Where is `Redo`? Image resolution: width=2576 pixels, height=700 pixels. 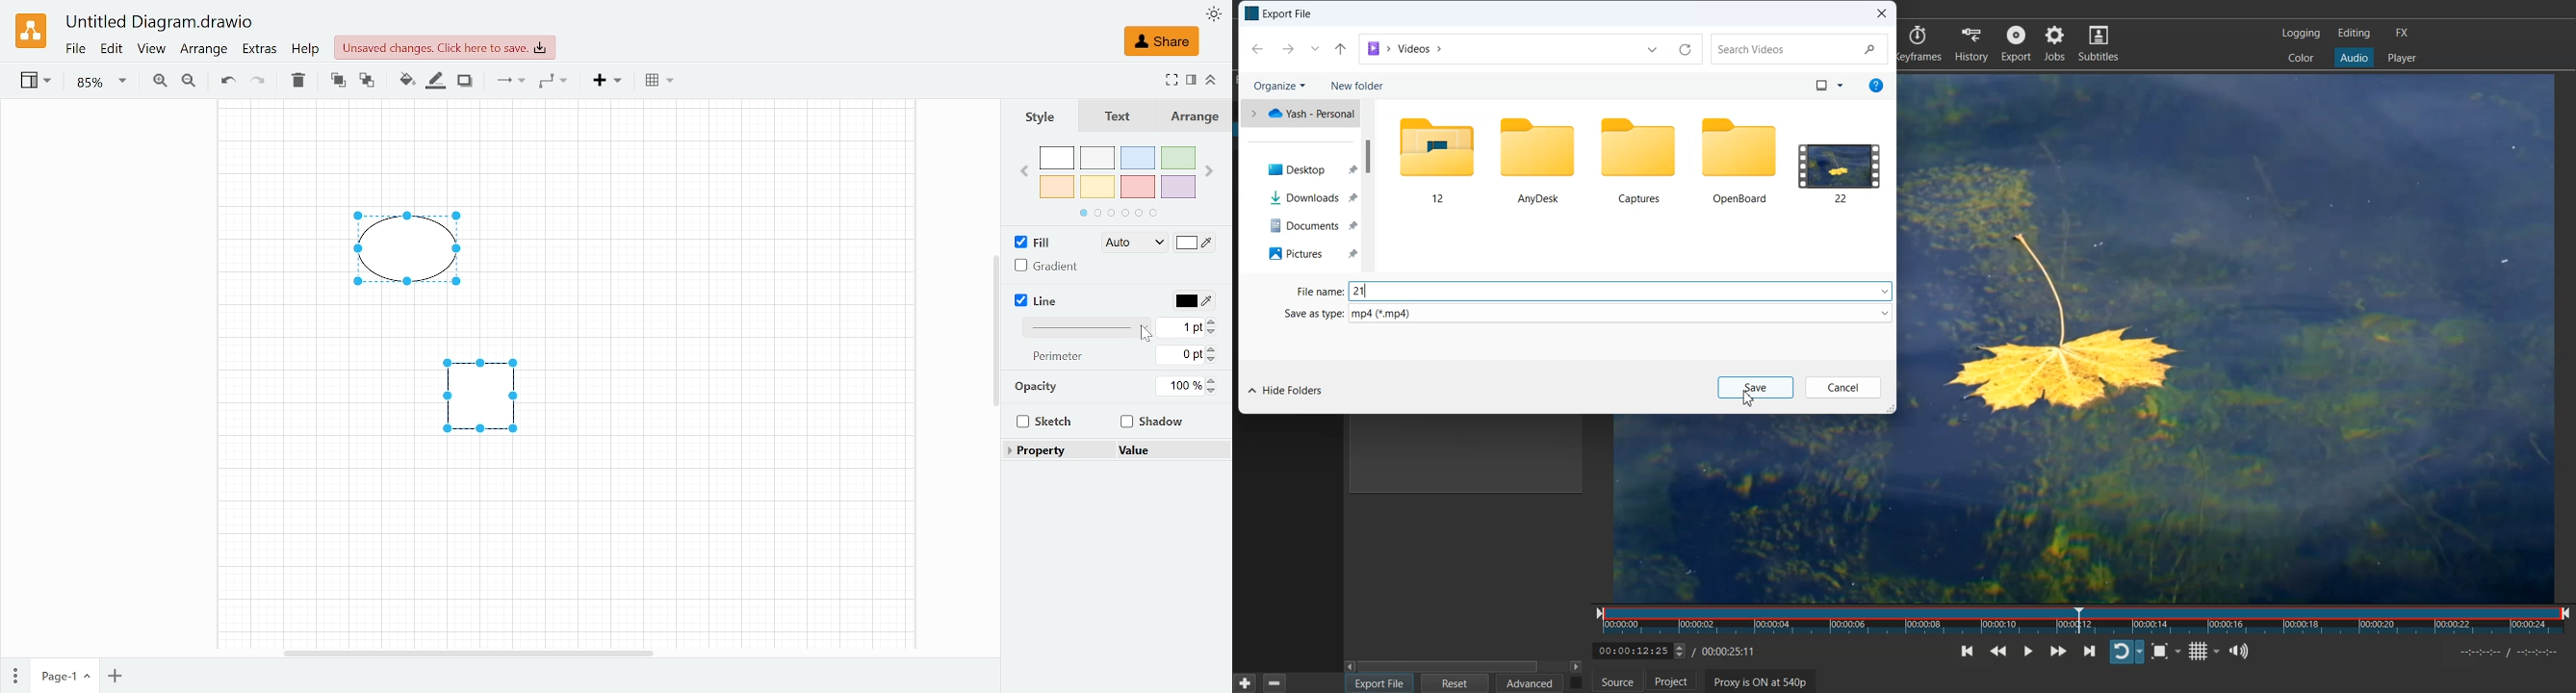 Redo is located at coordinates (258, 82).